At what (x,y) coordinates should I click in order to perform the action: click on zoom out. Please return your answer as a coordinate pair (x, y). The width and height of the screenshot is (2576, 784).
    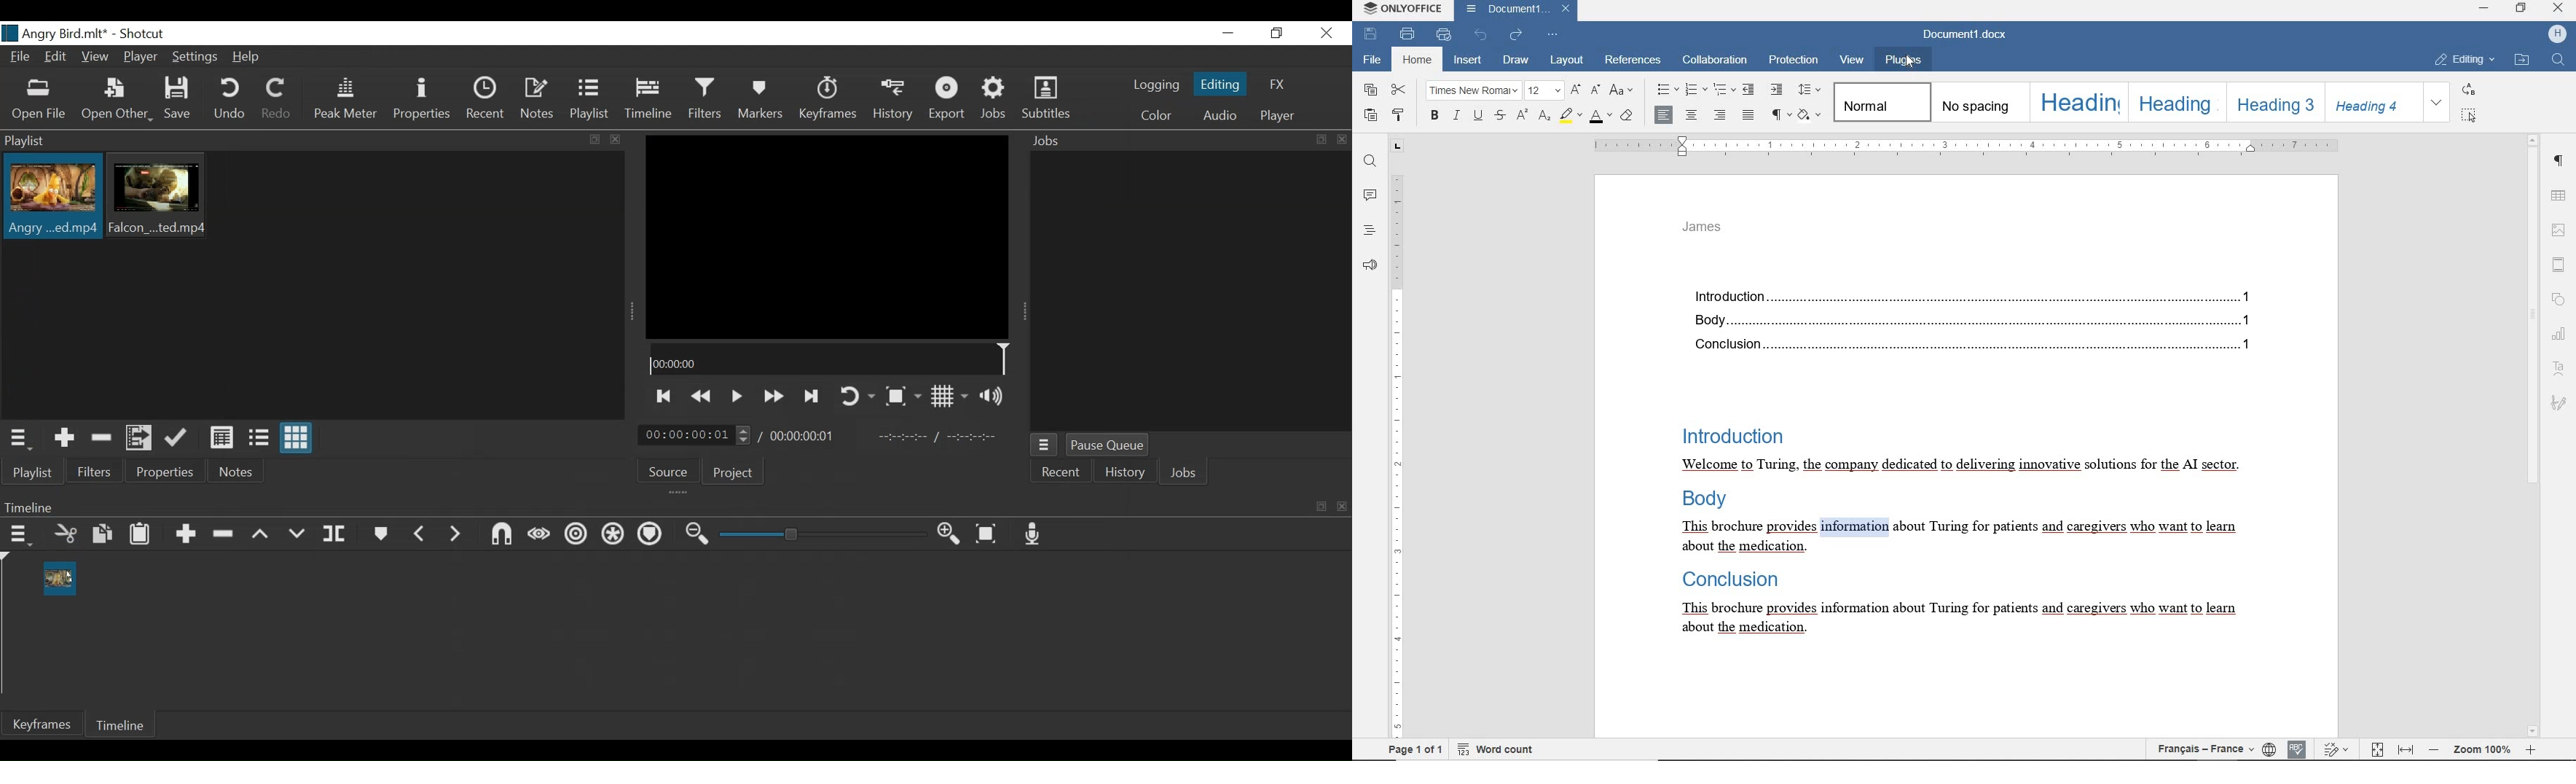
    Looking at the image, I should click on (2435, 749).